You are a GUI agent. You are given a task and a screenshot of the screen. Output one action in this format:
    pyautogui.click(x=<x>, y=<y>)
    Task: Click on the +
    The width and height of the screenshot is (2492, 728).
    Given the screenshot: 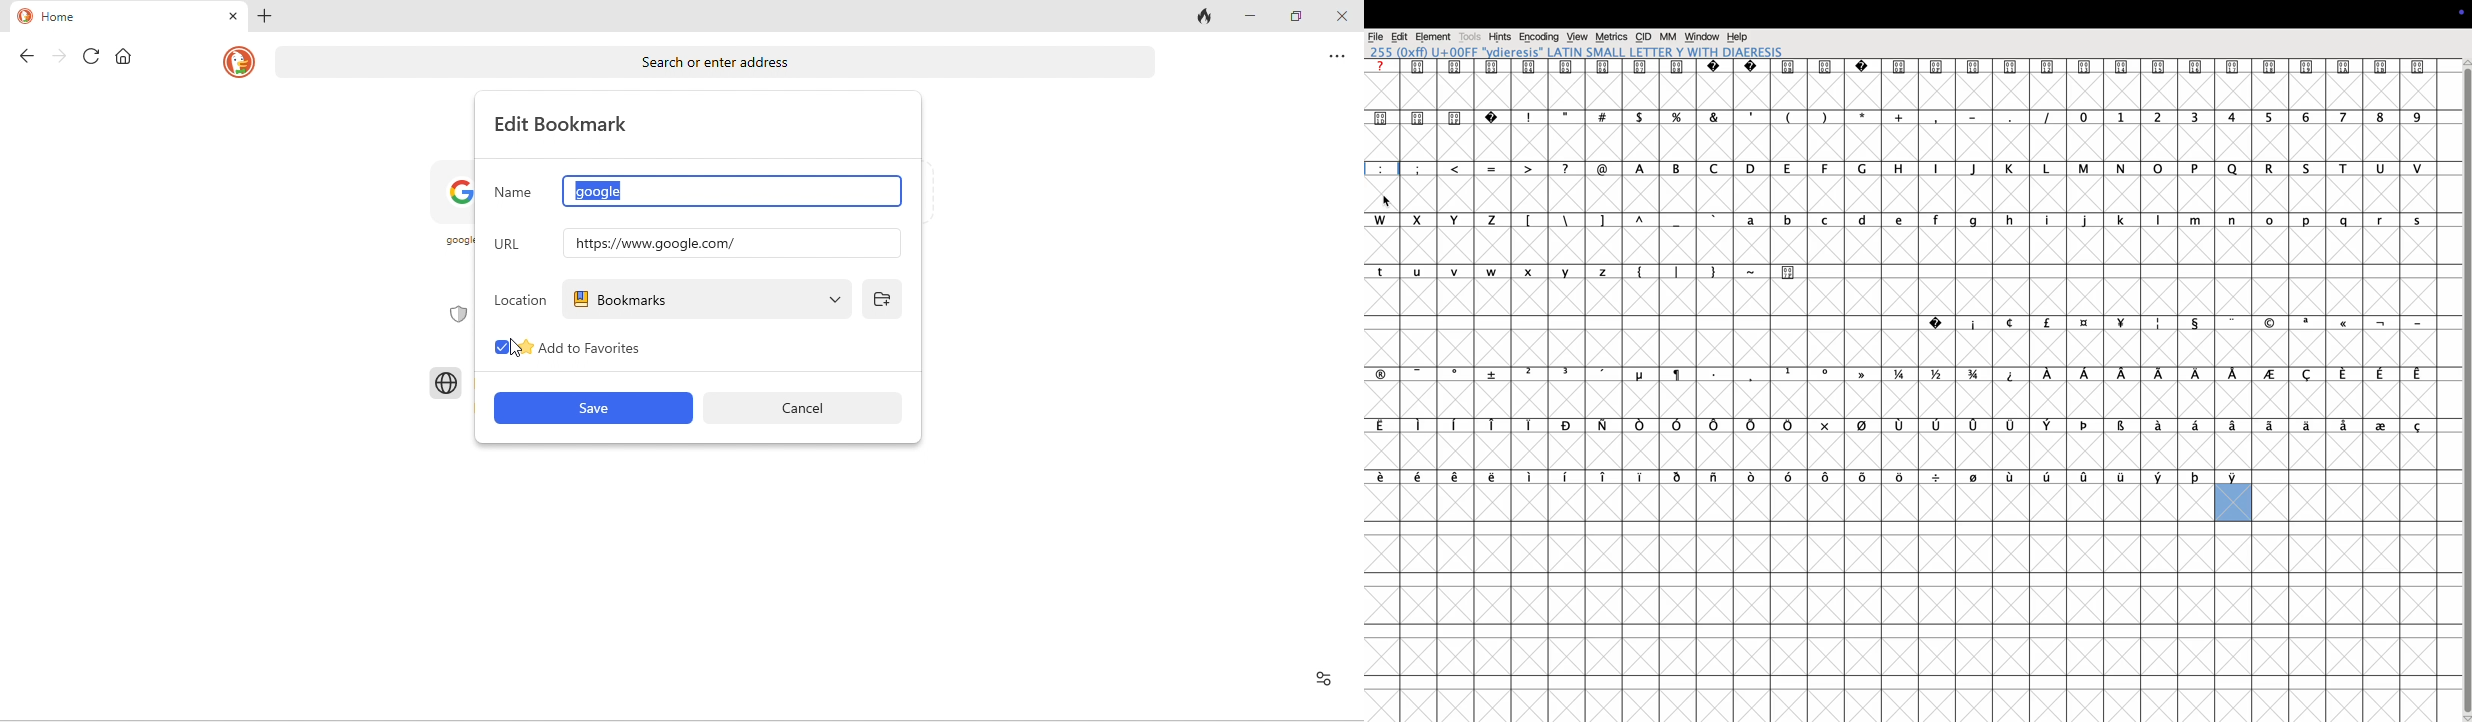 What is the action you would take?
    pyautogui.click(x=1901, y=136)
    